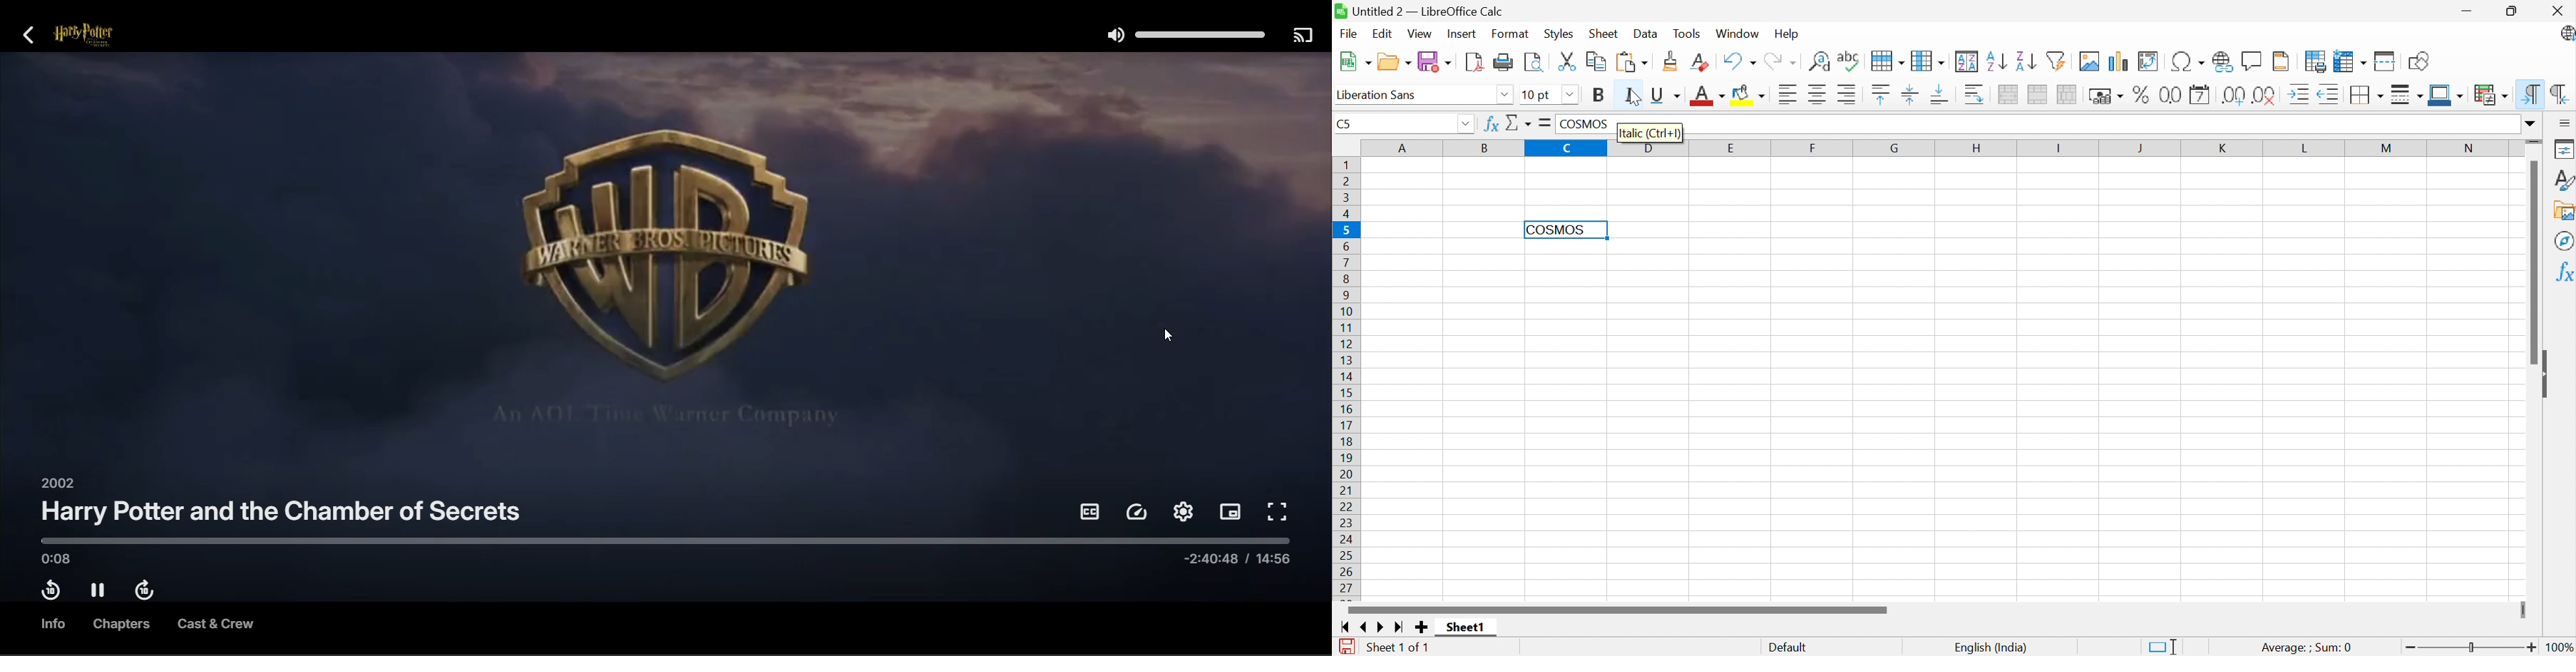 The image size is (2576, 672). Describe the element at coordinates (1395, 120) in the screenshot. I see `E9` at that location.